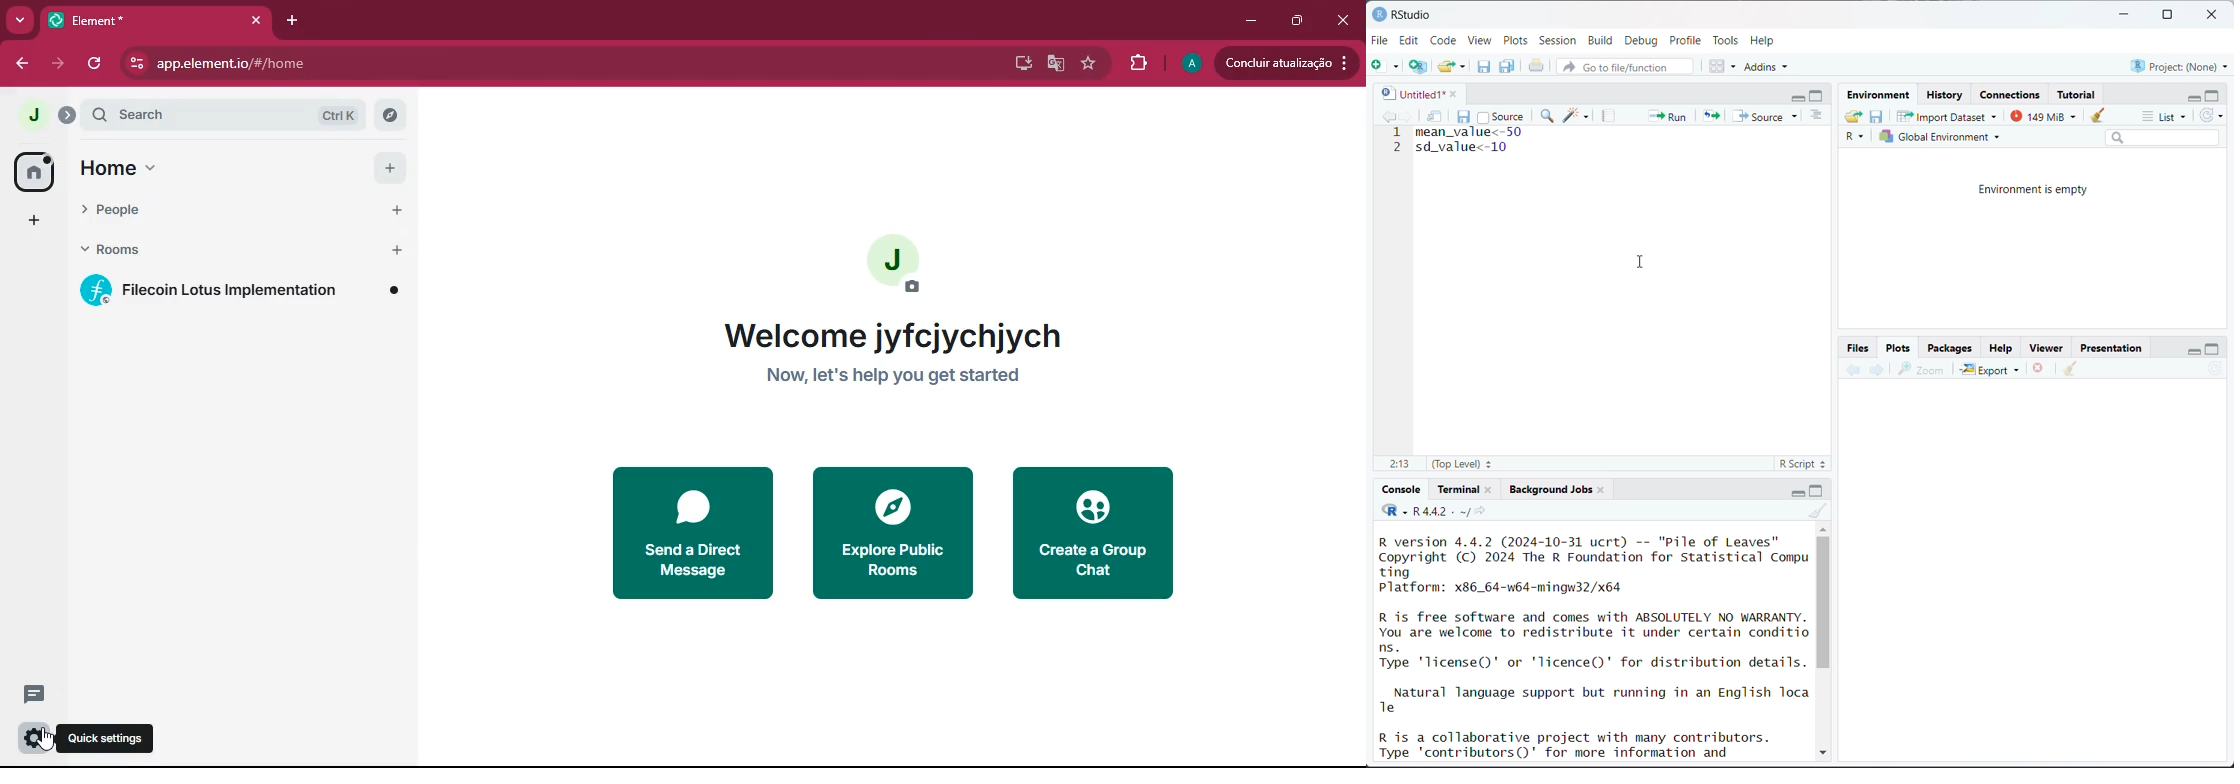 Image resolution: width=2240 pixels, height=784 pixels. Describe the element at coordinates (1799, 96) in the screenshot. I see `minimize` at that location.